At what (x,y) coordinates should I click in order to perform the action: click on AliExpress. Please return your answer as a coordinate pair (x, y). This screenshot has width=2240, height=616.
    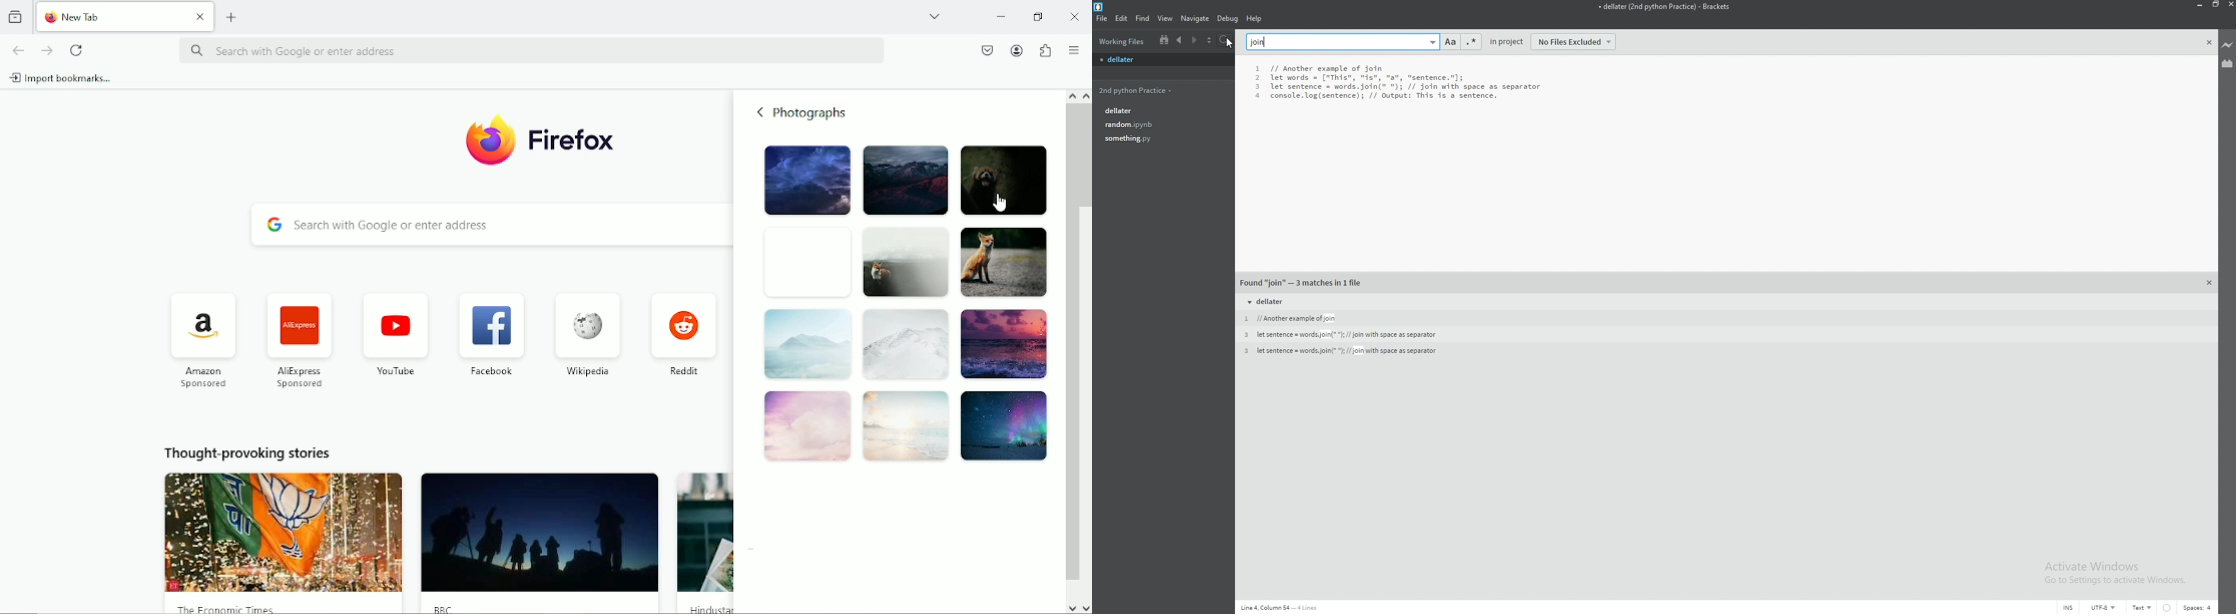
    Looking at the image, I should click on (296, 340).